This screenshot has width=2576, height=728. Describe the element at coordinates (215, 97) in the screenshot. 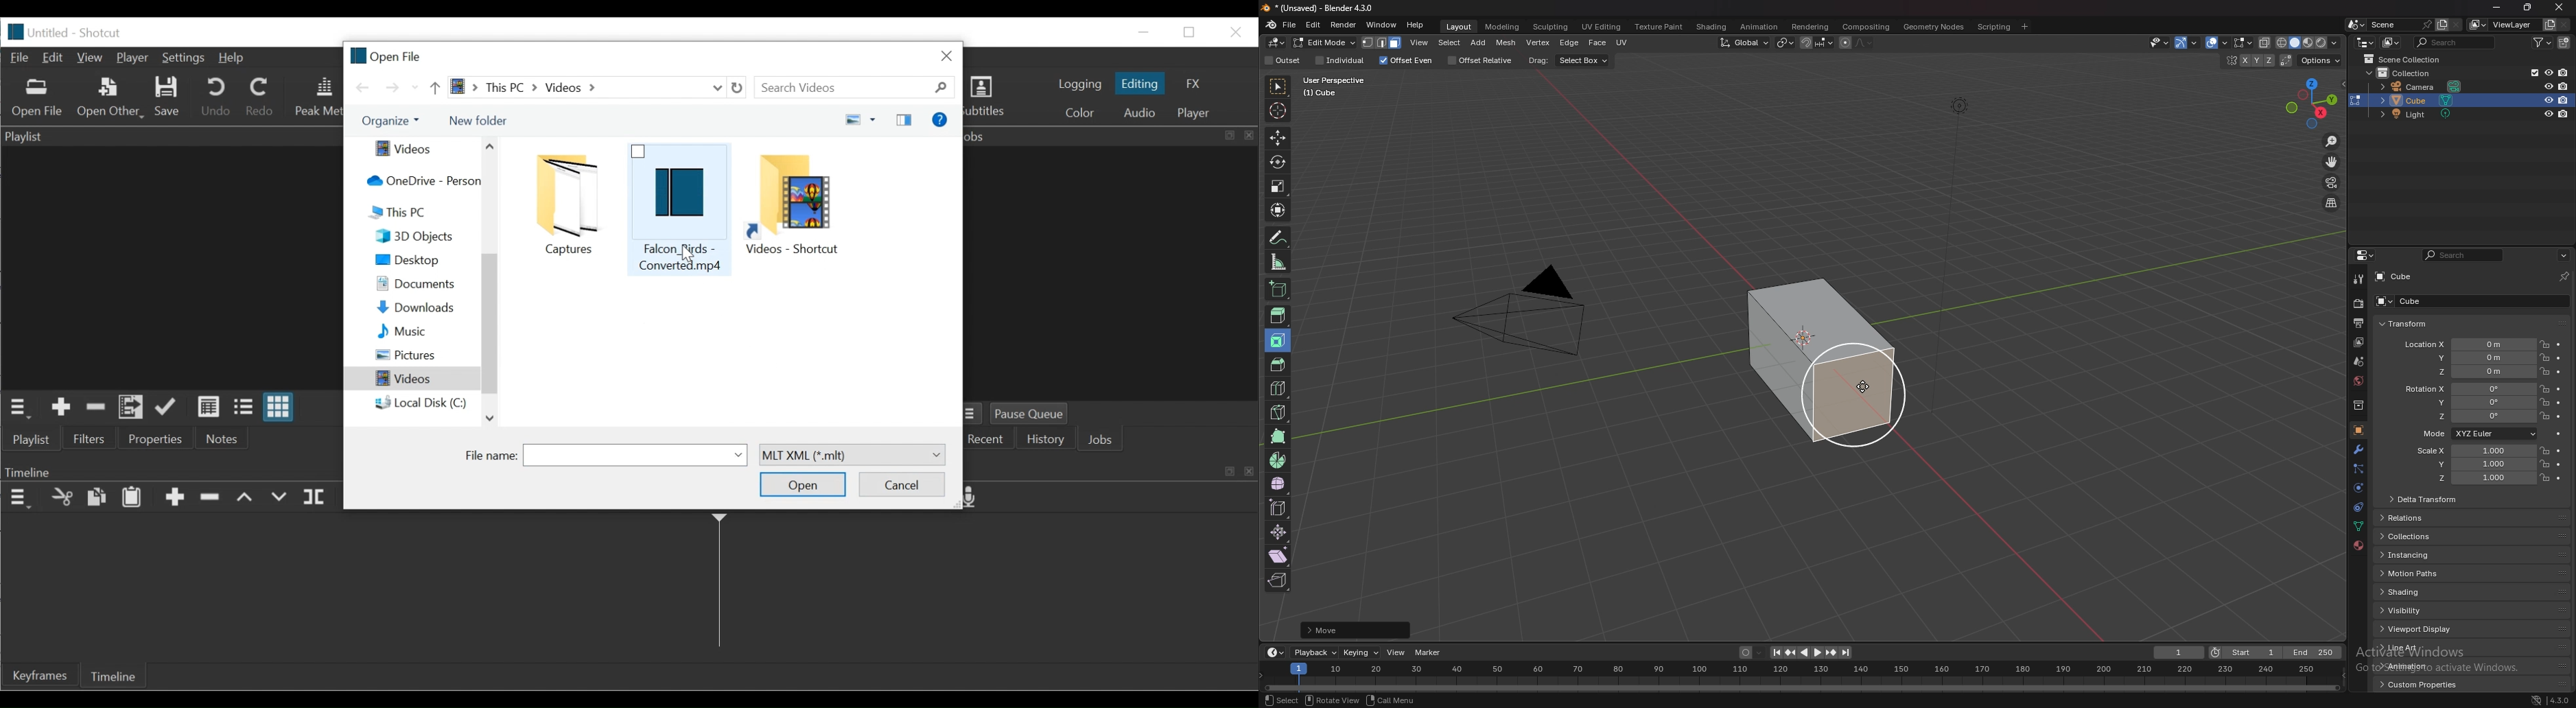

I see `Undo` at that location.